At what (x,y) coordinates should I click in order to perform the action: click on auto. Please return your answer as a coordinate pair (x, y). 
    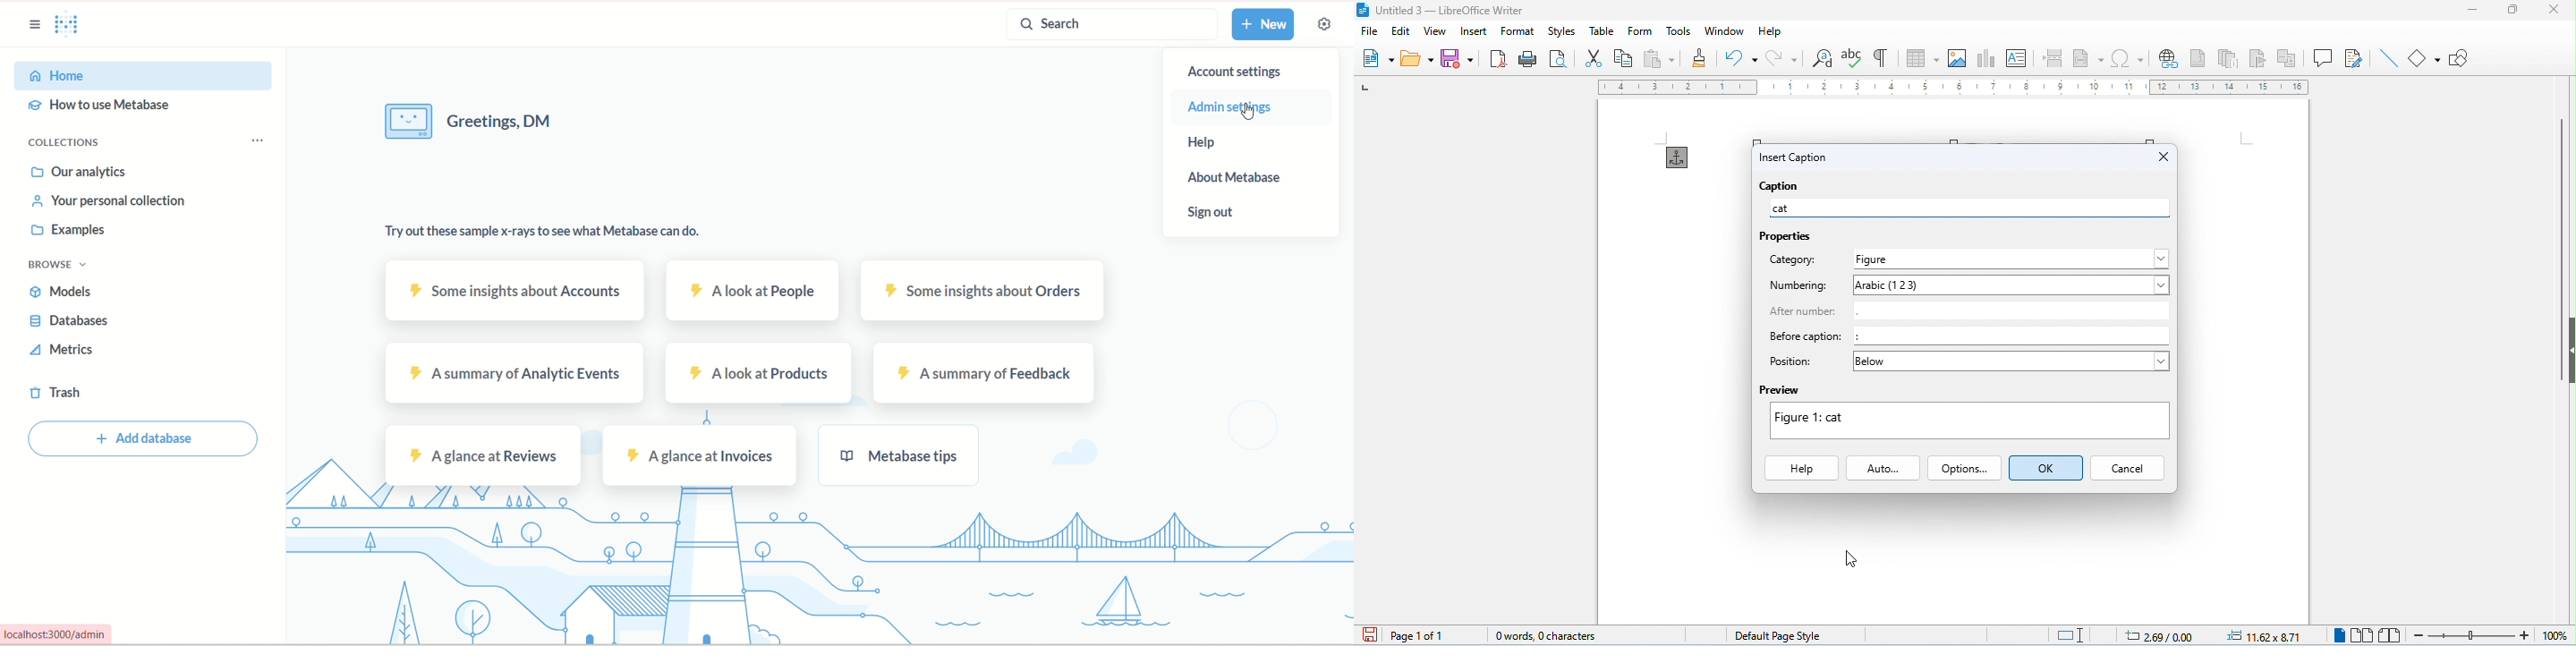
    Looking at the image, I should click on (1884, 468).